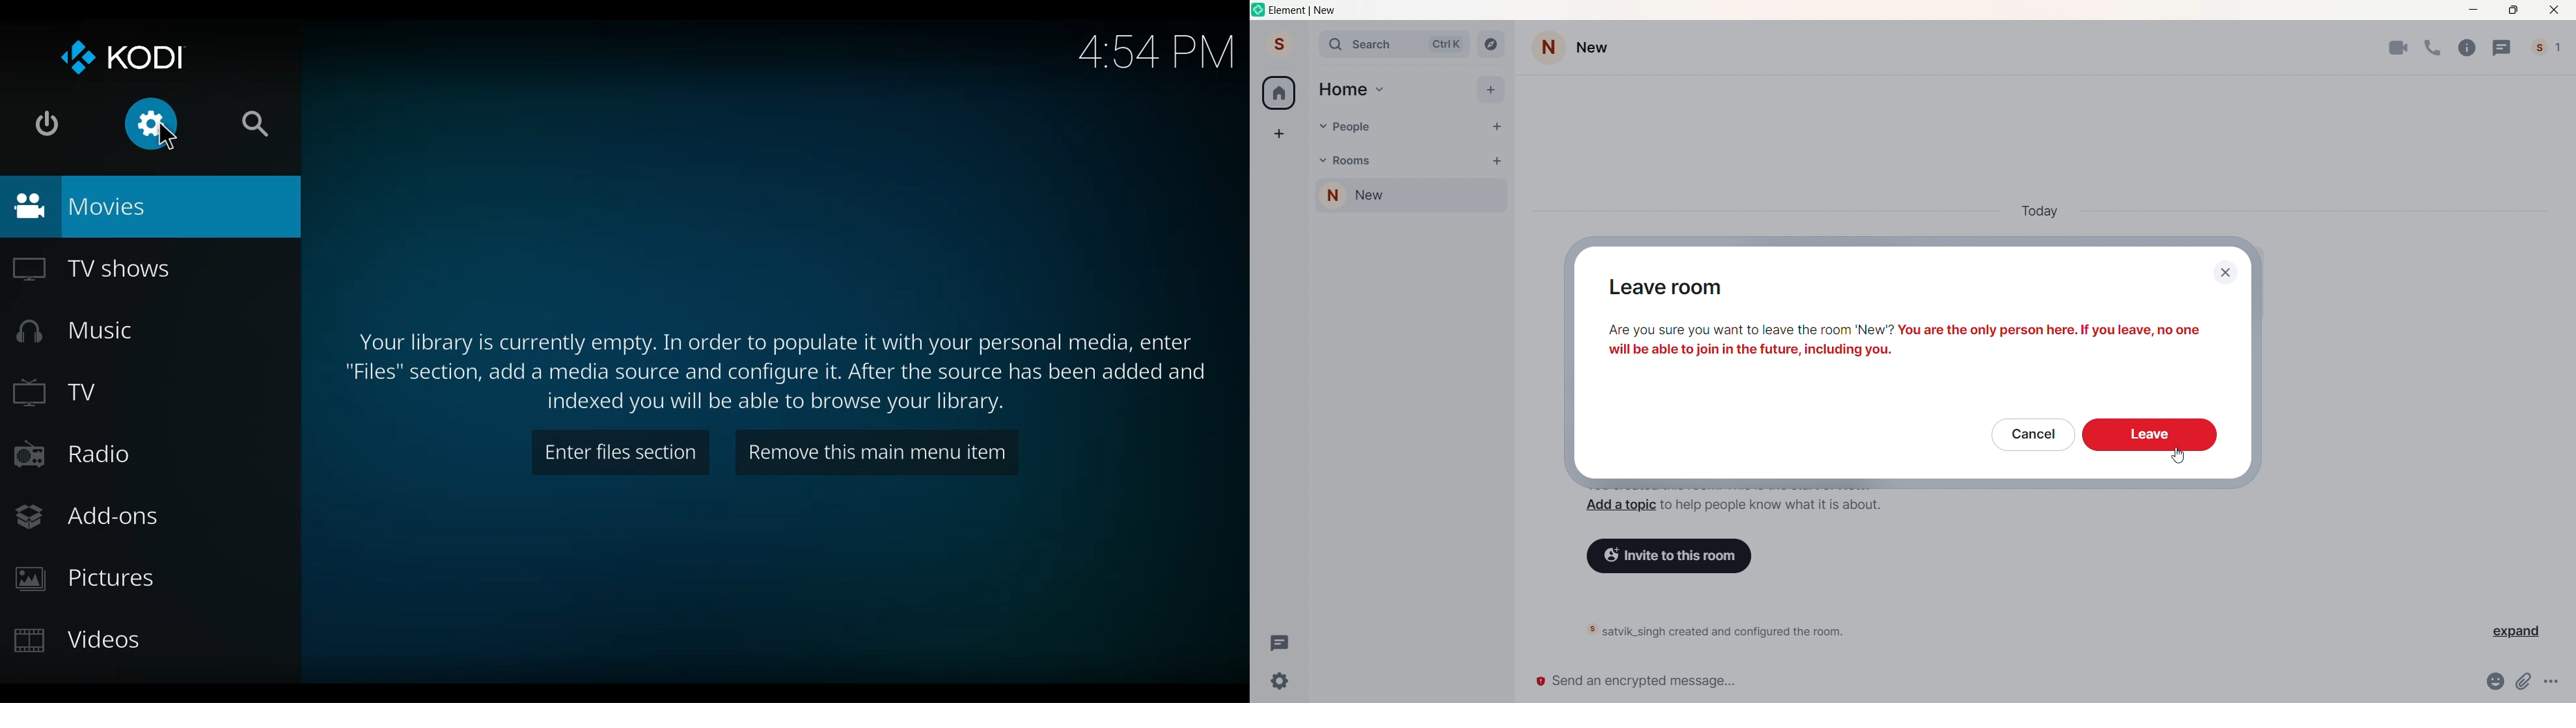 The height and width of the screenshot is (728, 2576). What do you see at coordinates (1281, 680) in the screenshot?
I see `Quick Settings` at bounding box center [1281, 680].